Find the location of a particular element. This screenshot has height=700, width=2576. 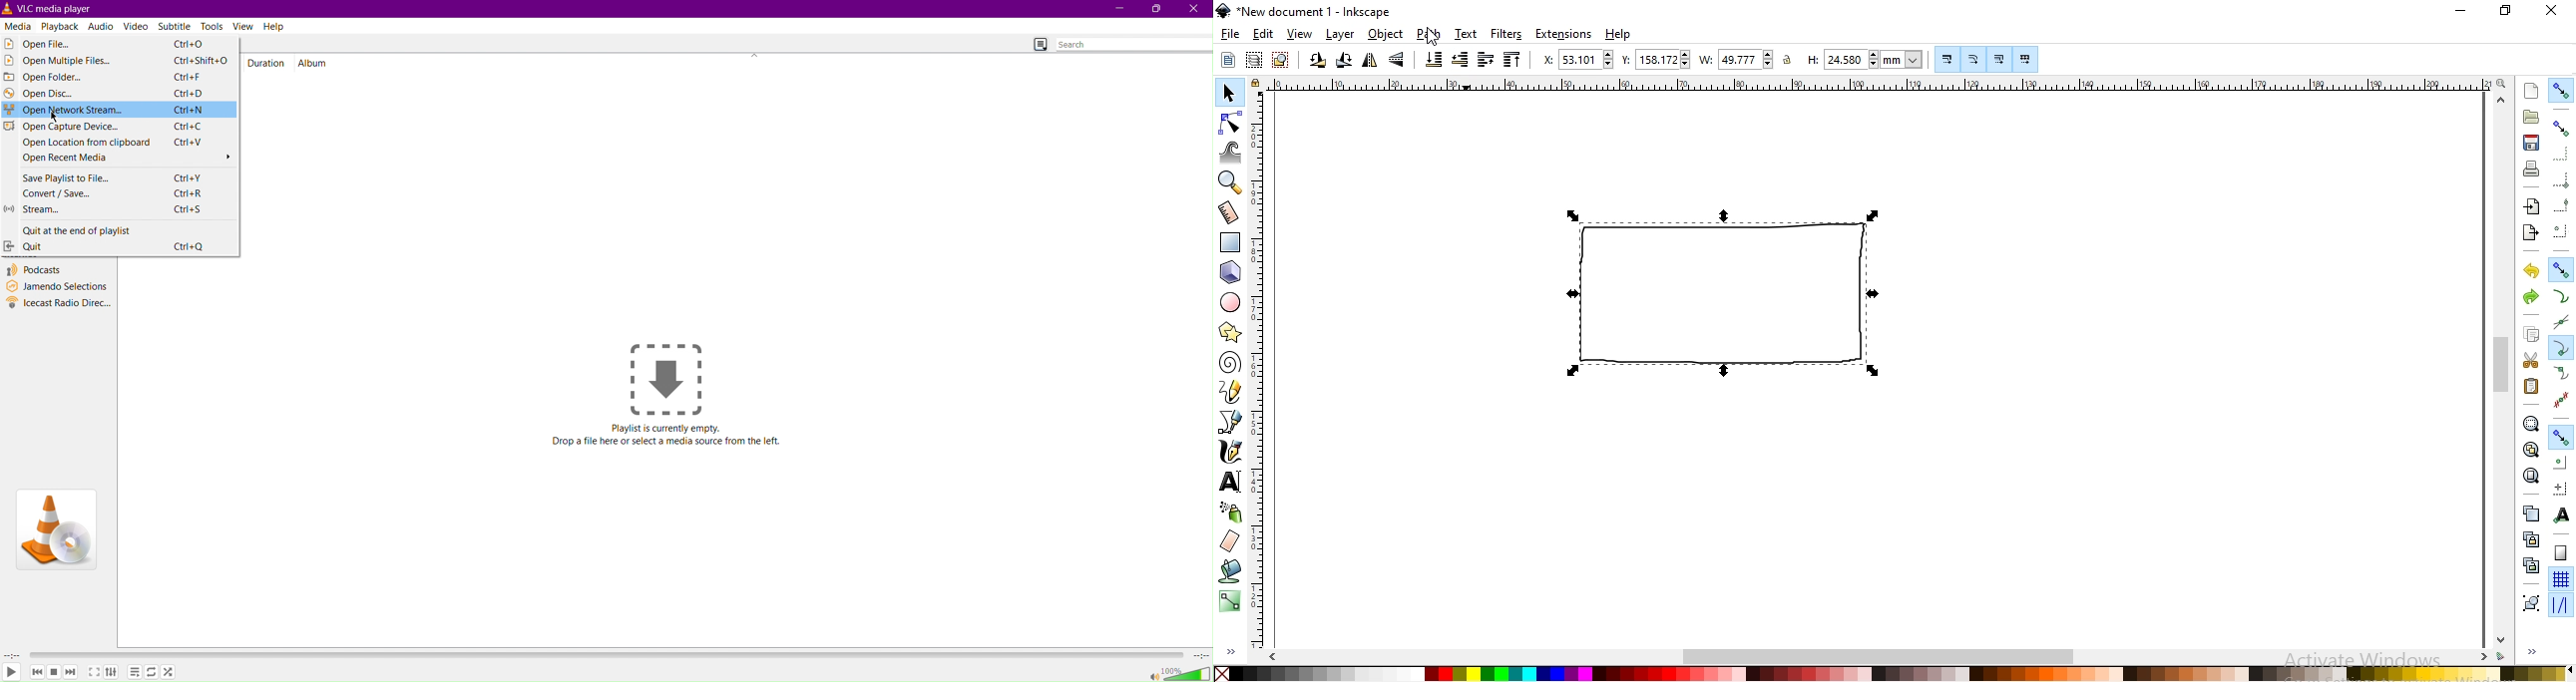

snap nodes, paths and handles is located at coordinates (2561, 270).